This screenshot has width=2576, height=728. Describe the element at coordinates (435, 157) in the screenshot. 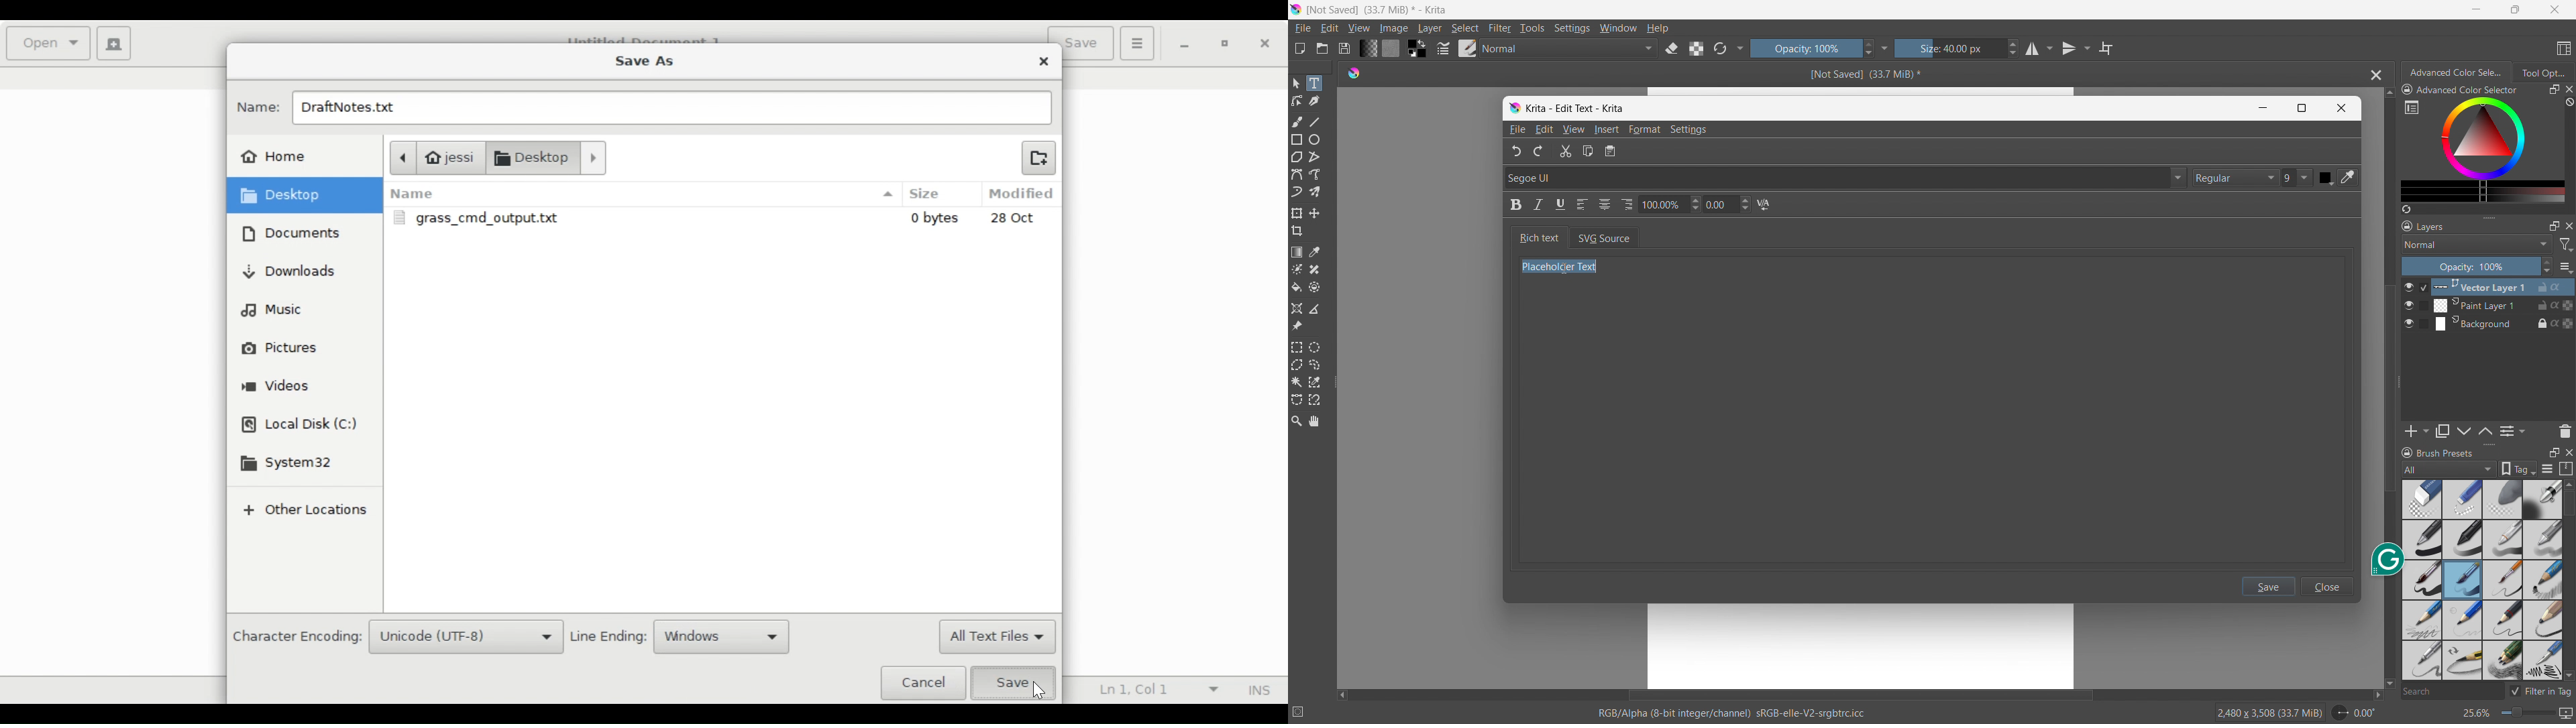

I see `jessi` at that location.